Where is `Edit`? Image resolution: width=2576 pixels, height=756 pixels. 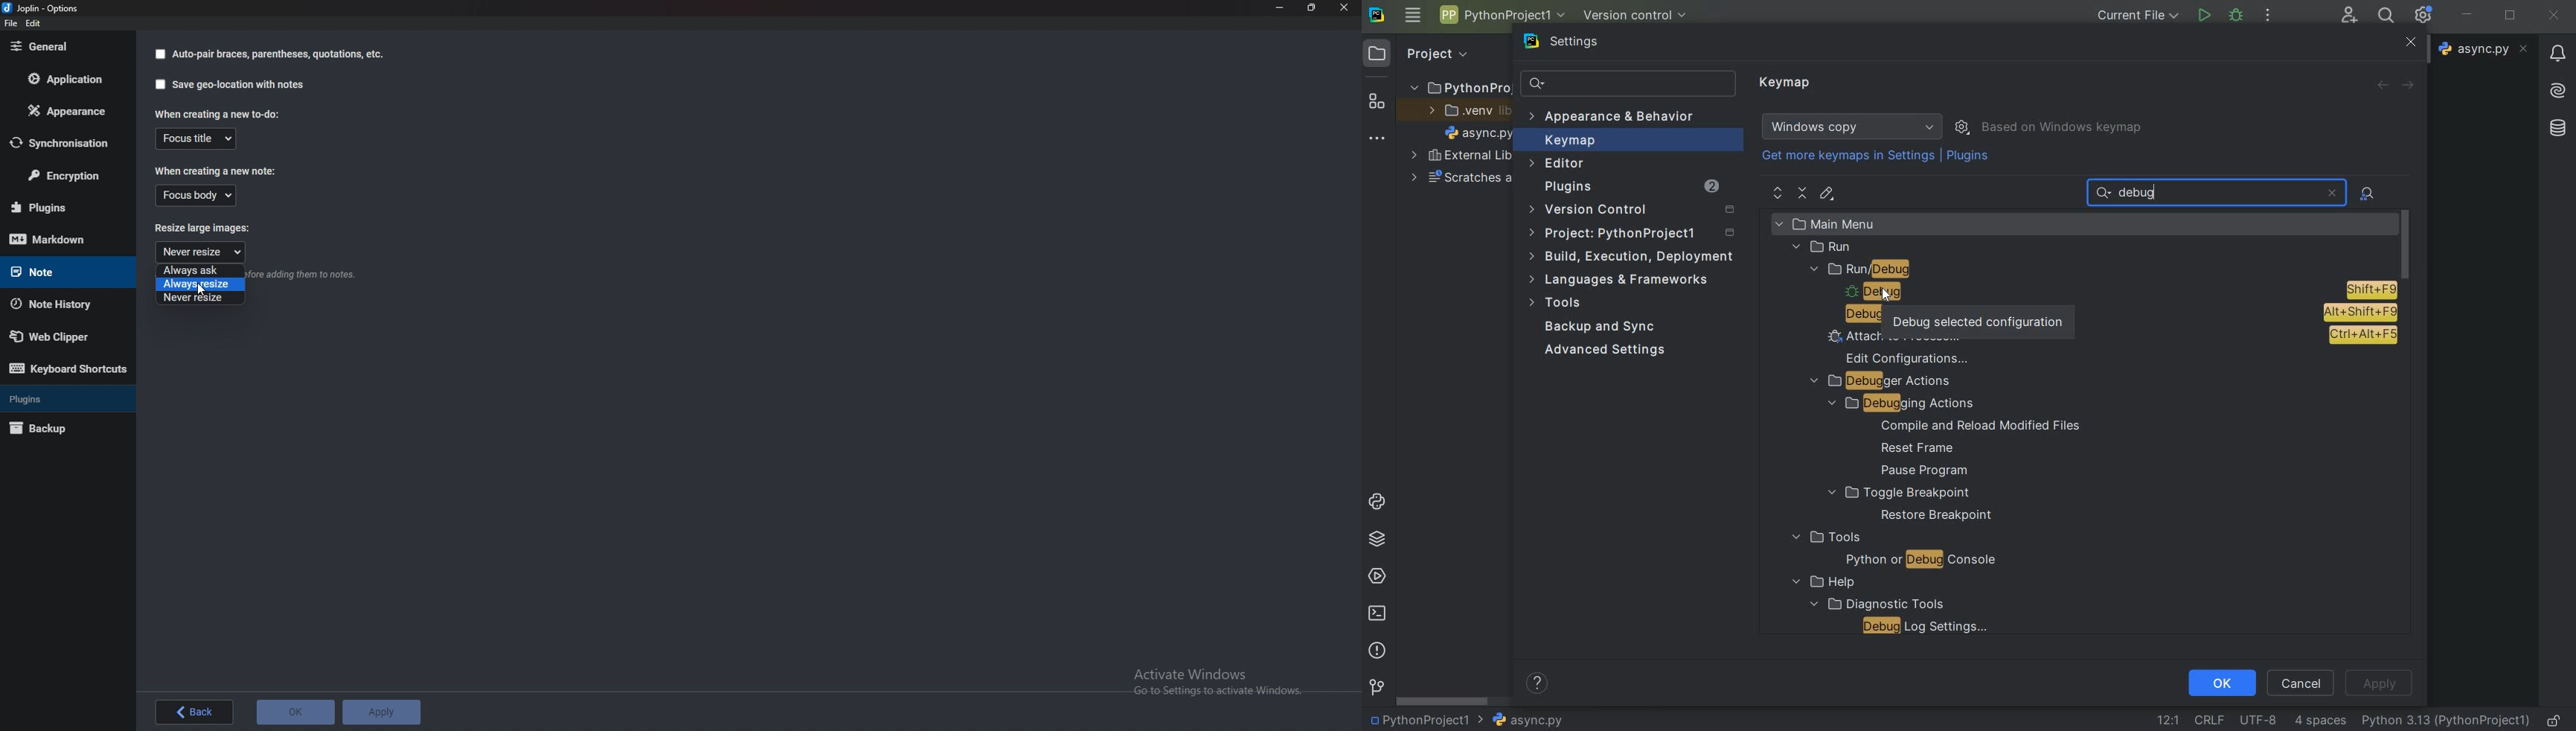 Edit is located at coordinates (33, 23).